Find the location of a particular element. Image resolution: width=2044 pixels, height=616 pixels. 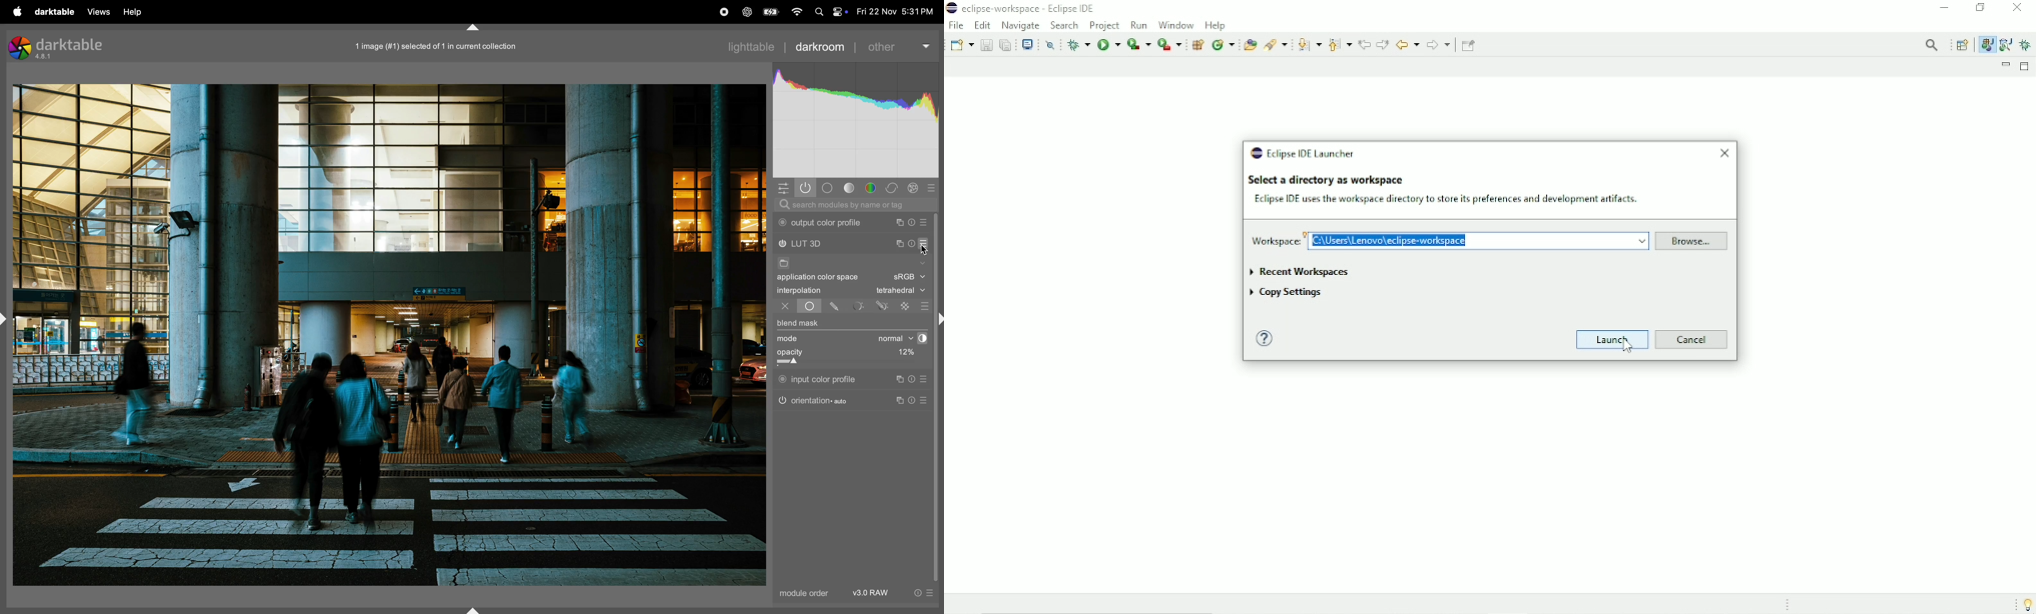

multiple instance actions is located at coordinates (900, 222).